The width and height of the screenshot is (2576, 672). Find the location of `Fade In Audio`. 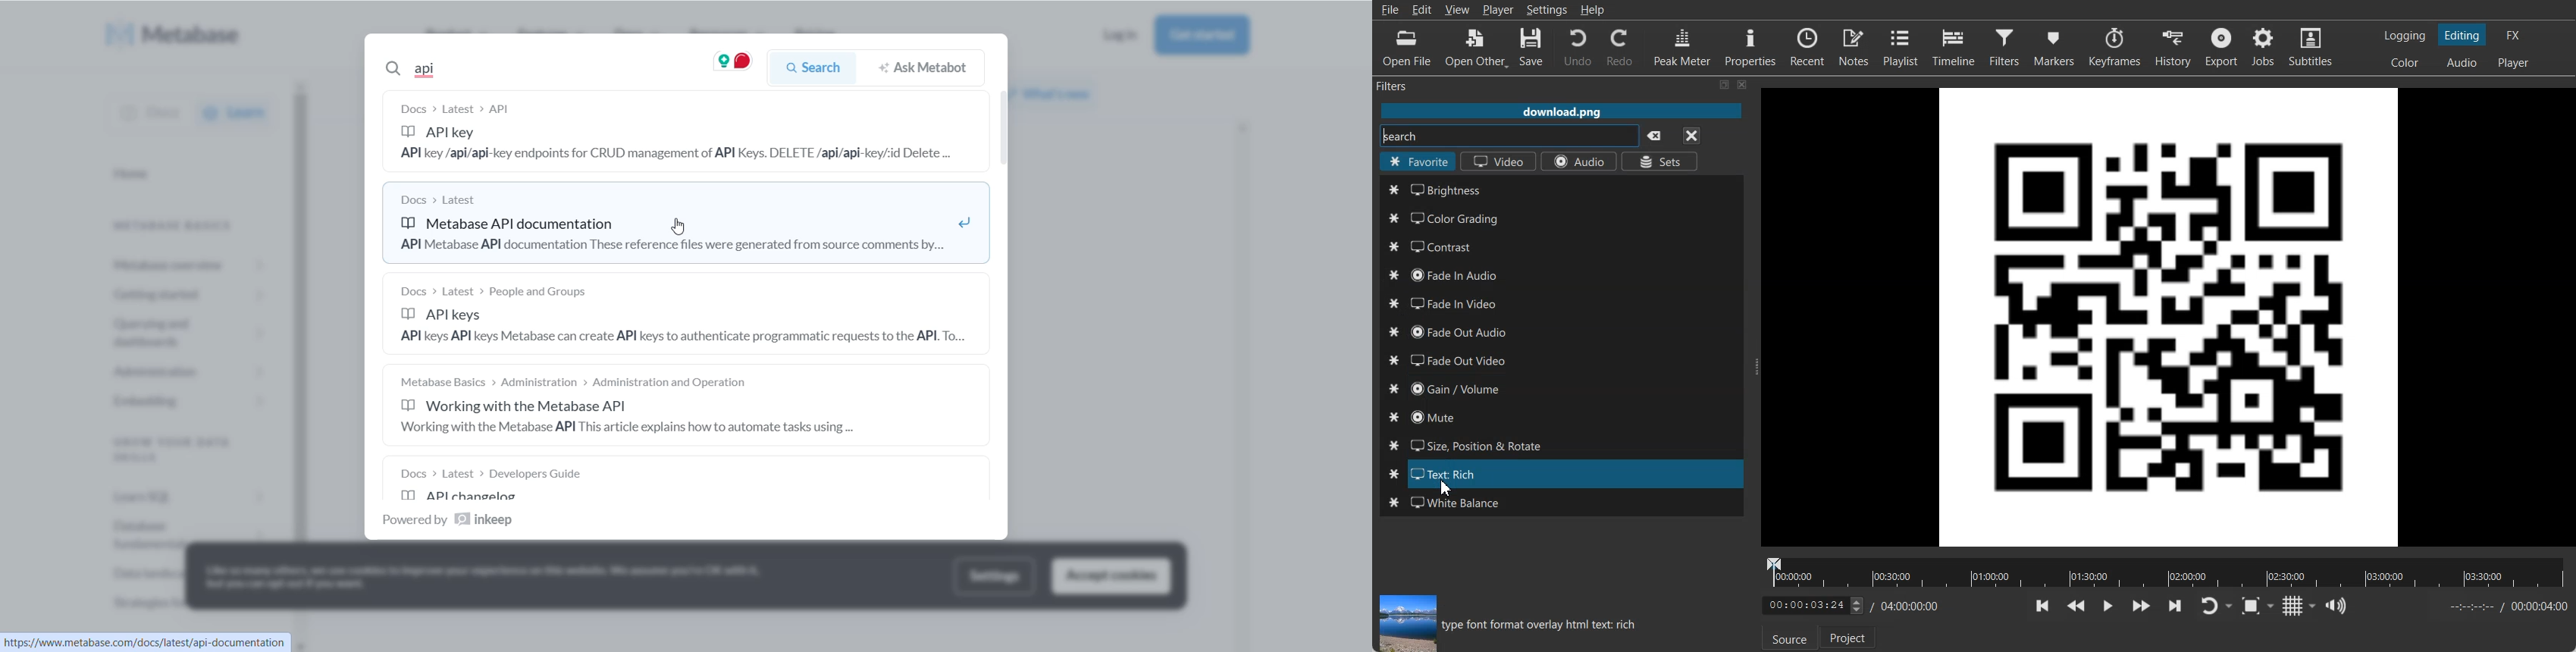

Fade In Audio is located at coordinates (1561, 275).